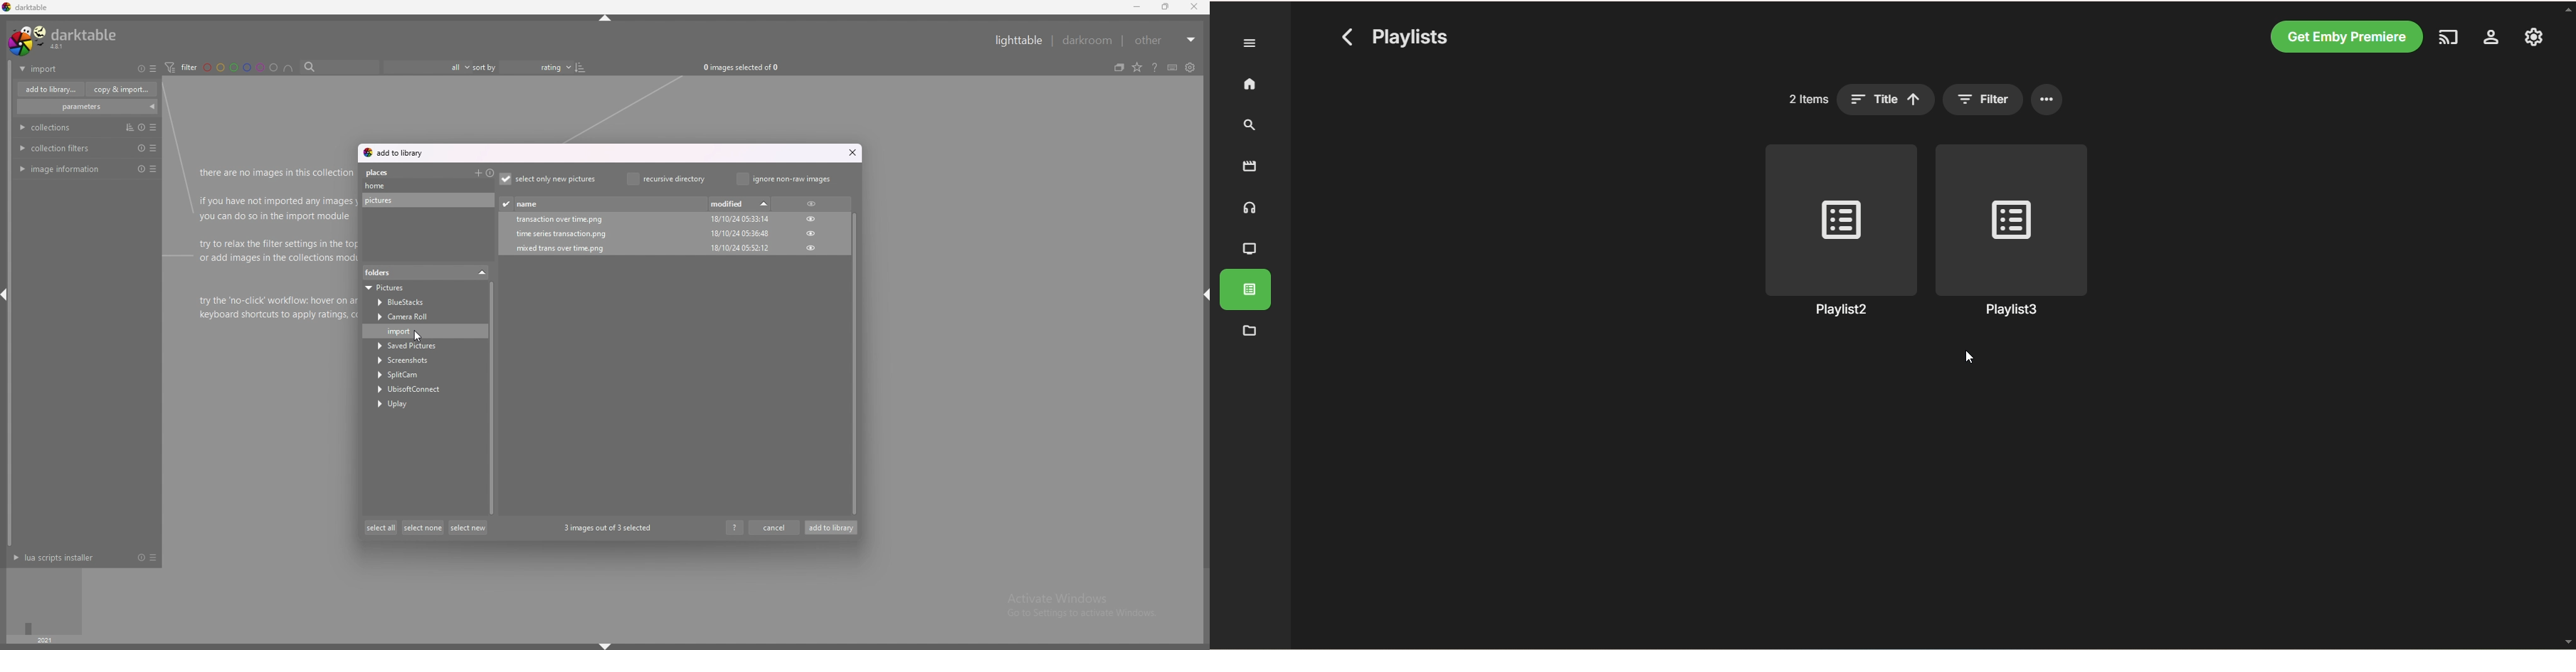 Image resolution: width=2576 pixels, height=672 pixels. Describe the element at coordinates (142, 69) in the screenshot. I see `reset` at that location.